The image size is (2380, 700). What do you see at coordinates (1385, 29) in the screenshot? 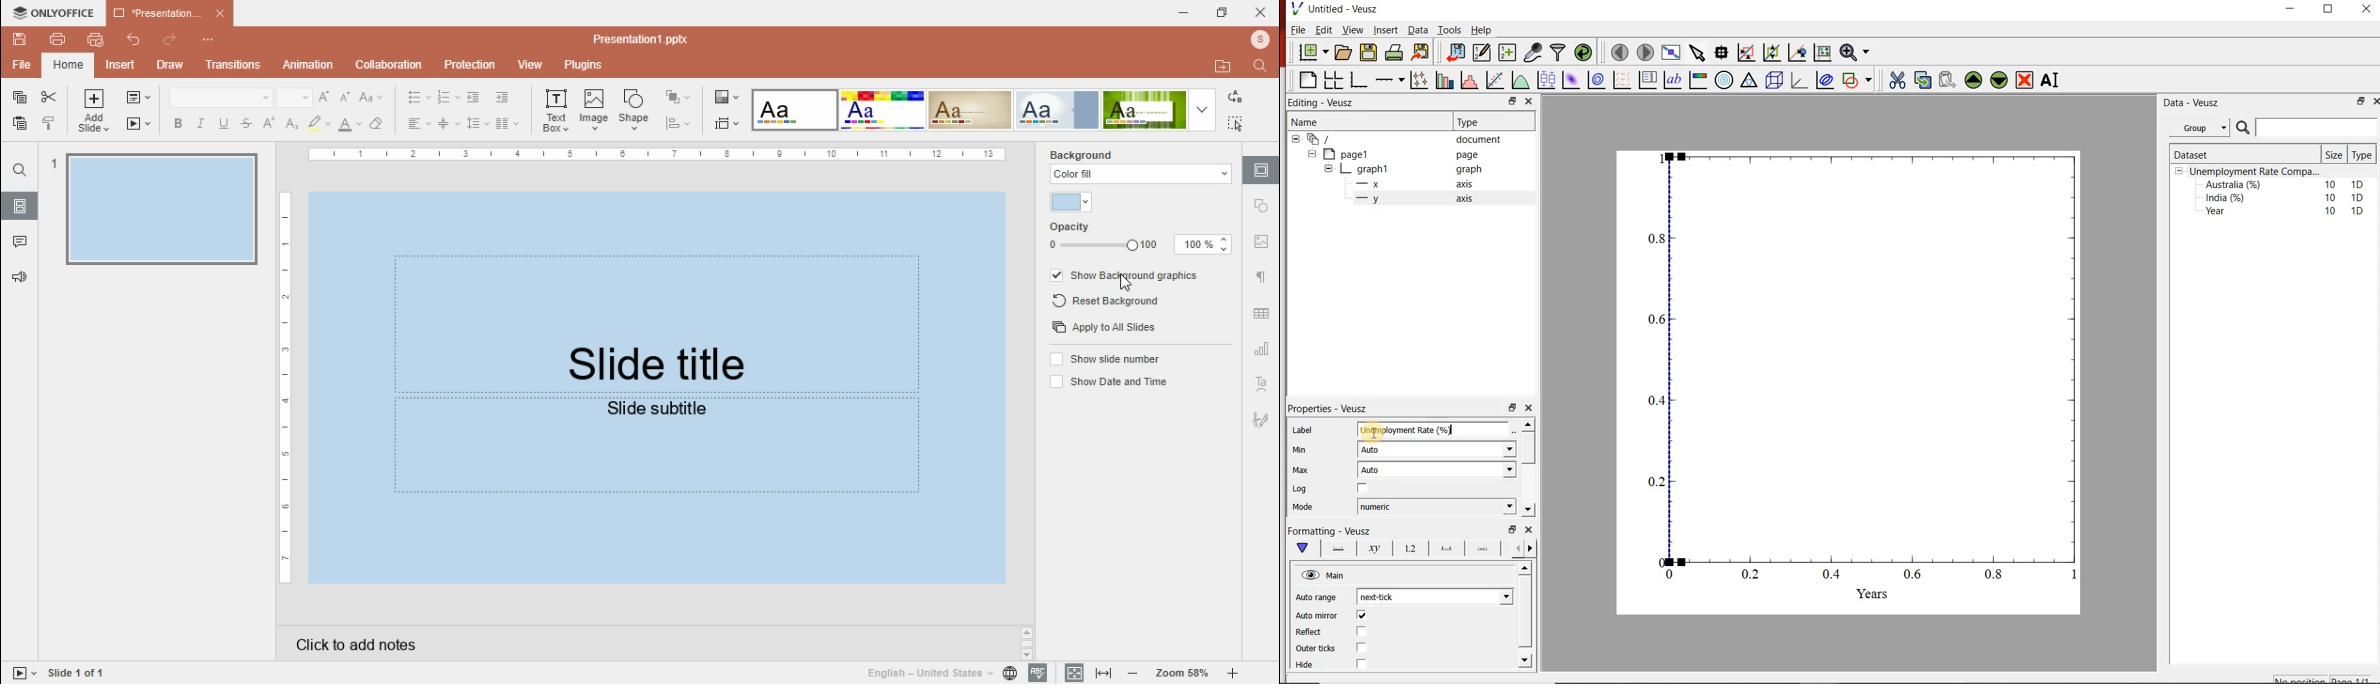
I see `Insert` at bounding box center [1385, 29].